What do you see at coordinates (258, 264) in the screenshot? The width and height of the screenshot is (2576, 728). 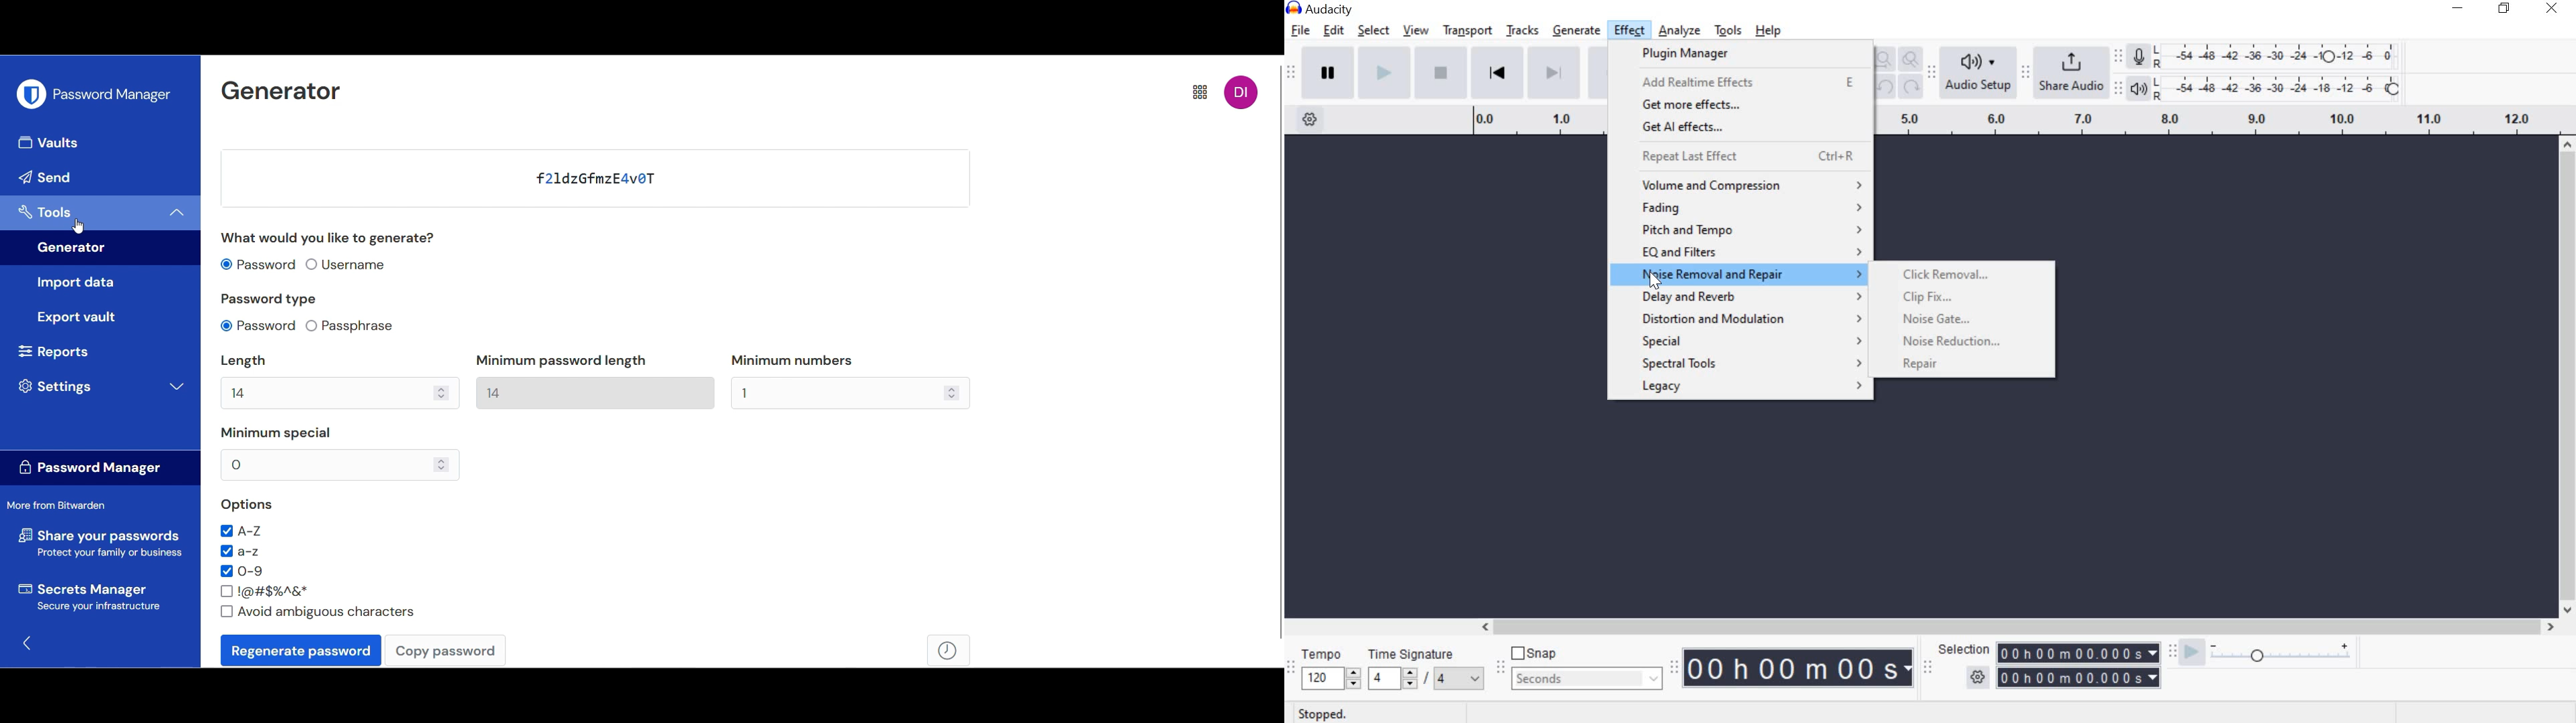 I see `Password, current selection` at bounding box center [258, 264].